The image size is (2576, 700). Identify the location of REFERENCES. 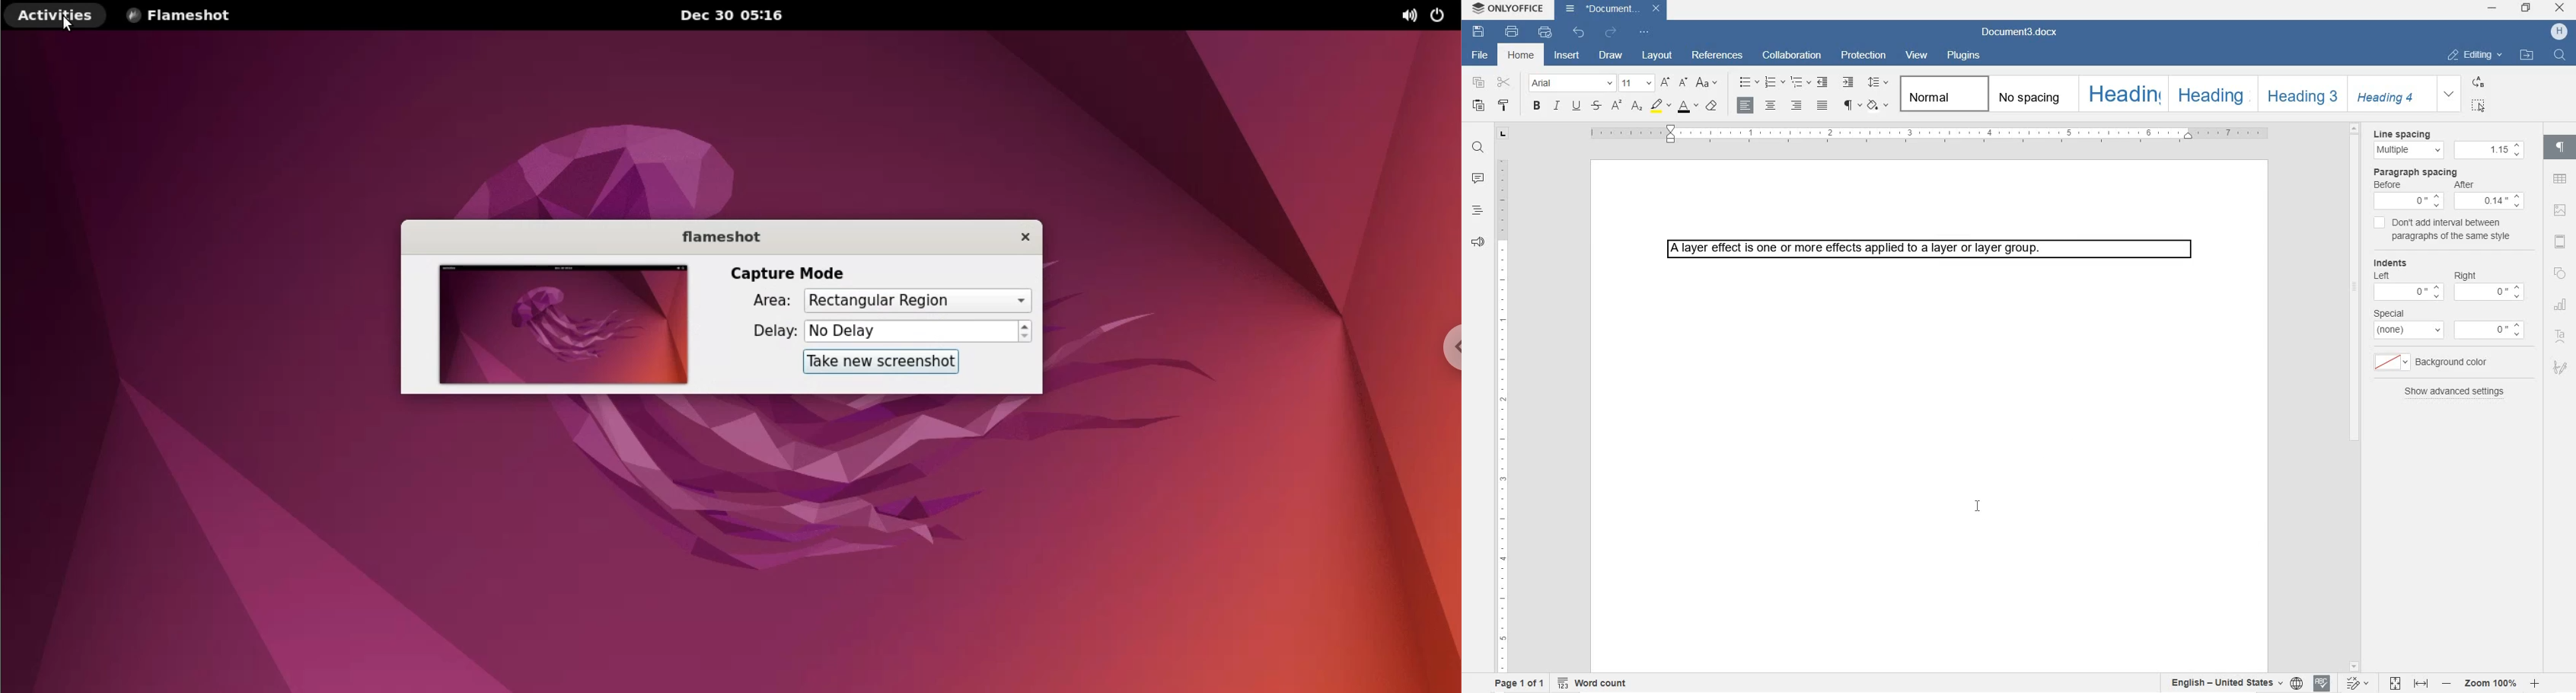
(1718, 56).